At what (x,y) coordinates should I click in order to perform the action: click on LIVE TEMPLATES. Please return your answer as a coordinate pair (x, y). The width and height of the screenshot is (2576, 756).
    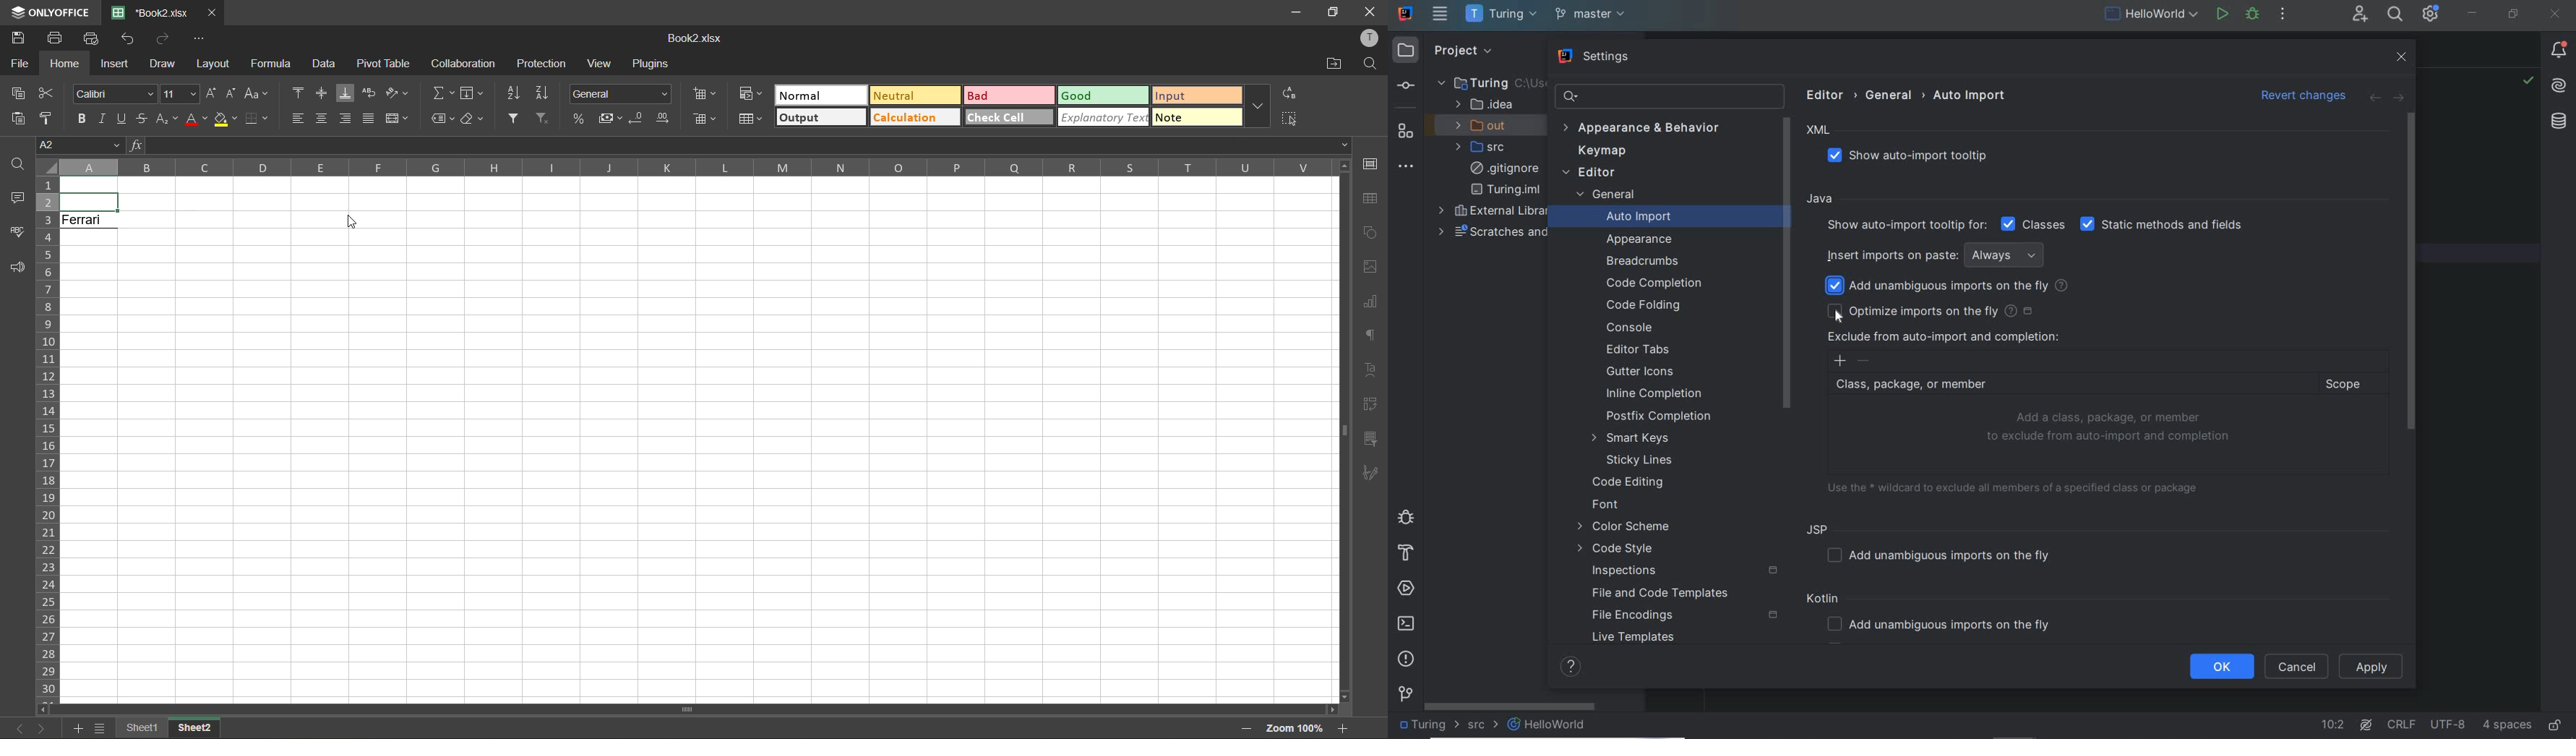
    Looking at the image, I should click on (1639, 640).